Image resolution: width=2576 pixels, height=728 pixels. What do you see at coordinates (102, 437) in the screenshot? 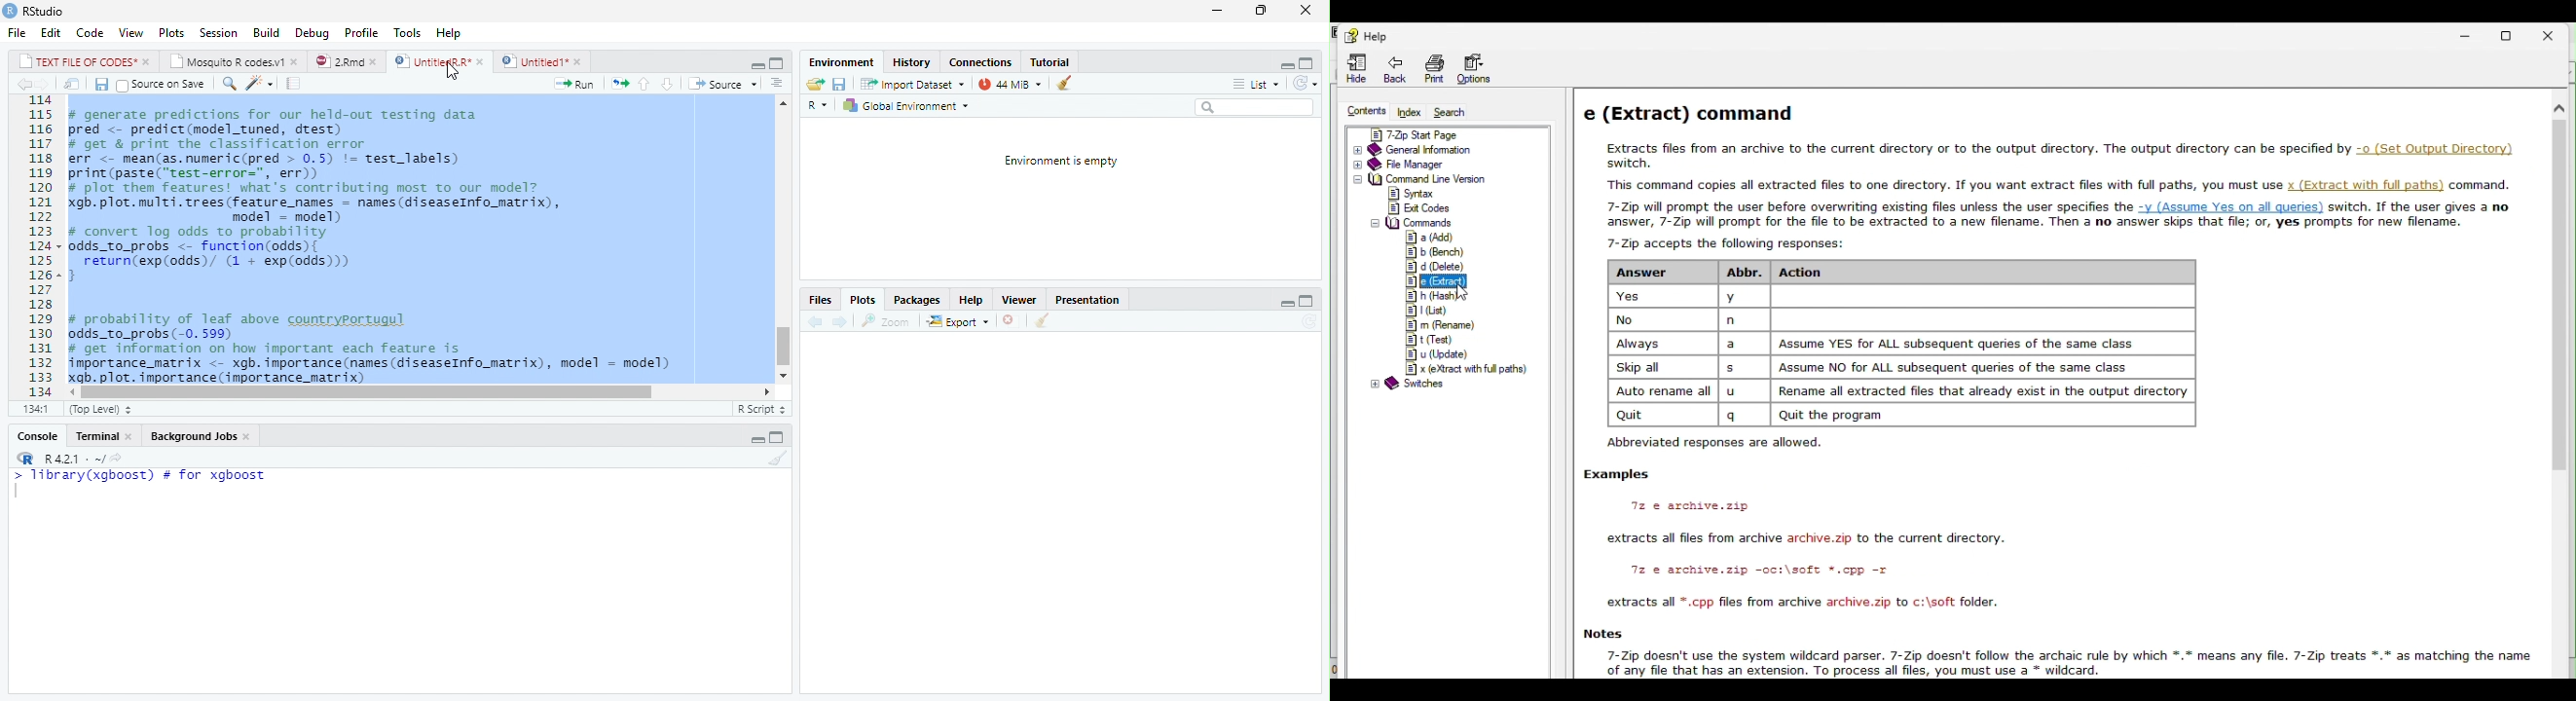
I see `Terminal` at bounding box center [102, 437].